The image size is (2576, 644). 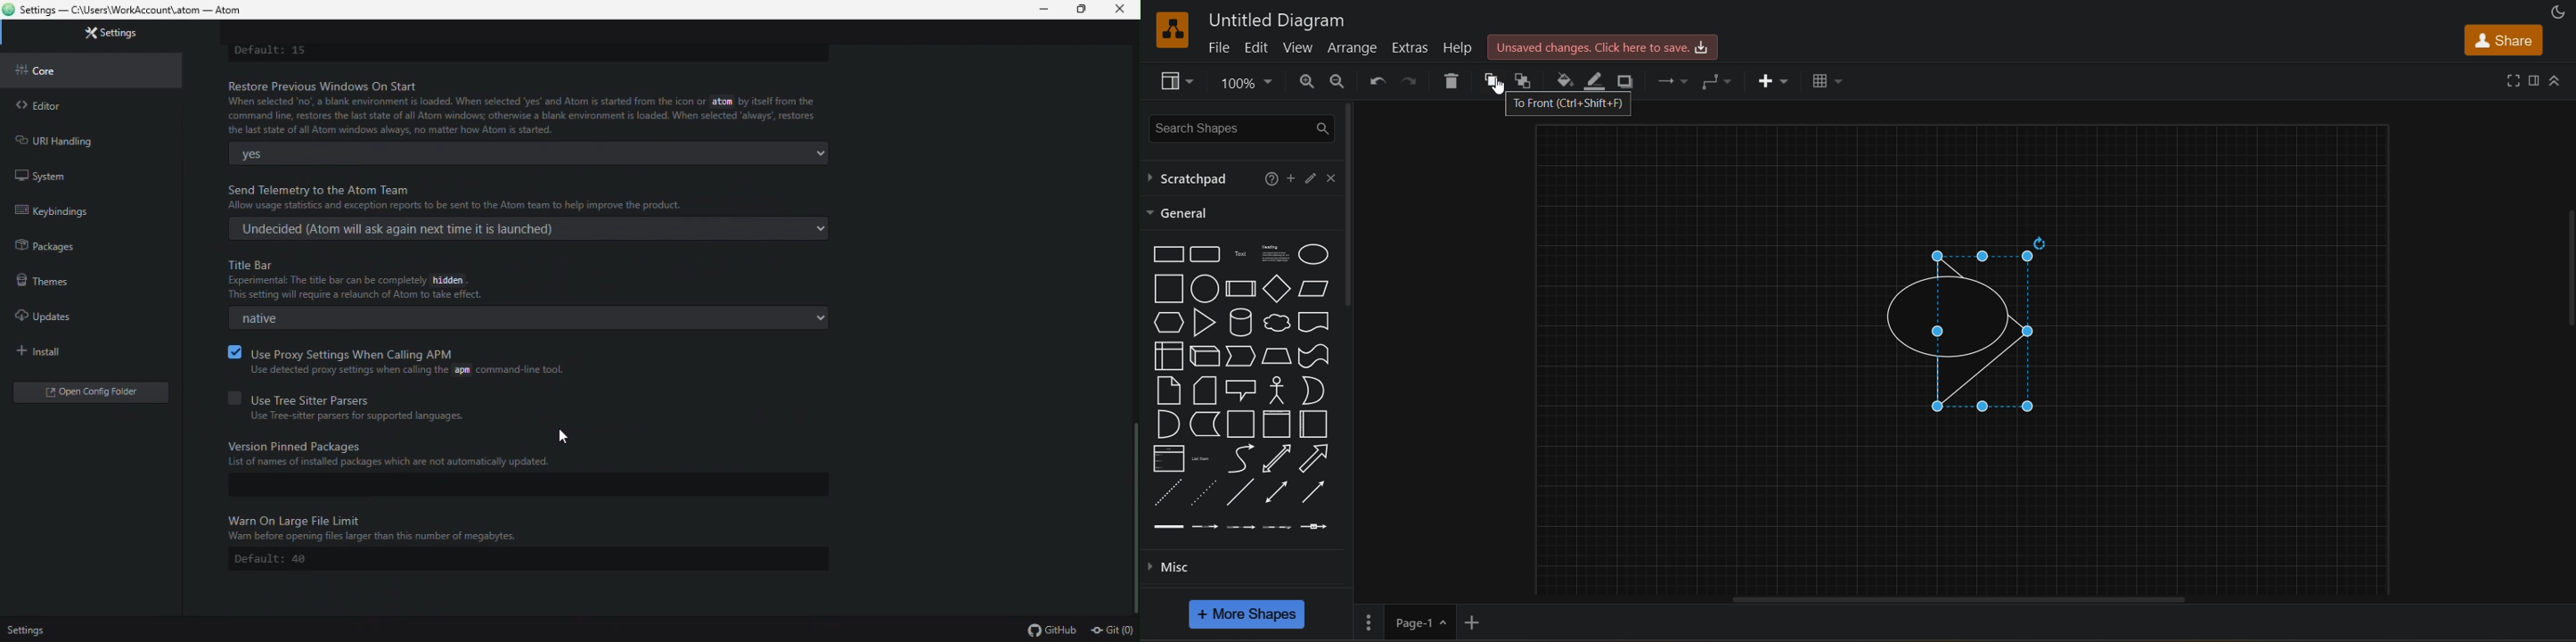 I want to click on and, so click(x=1170, y=424).